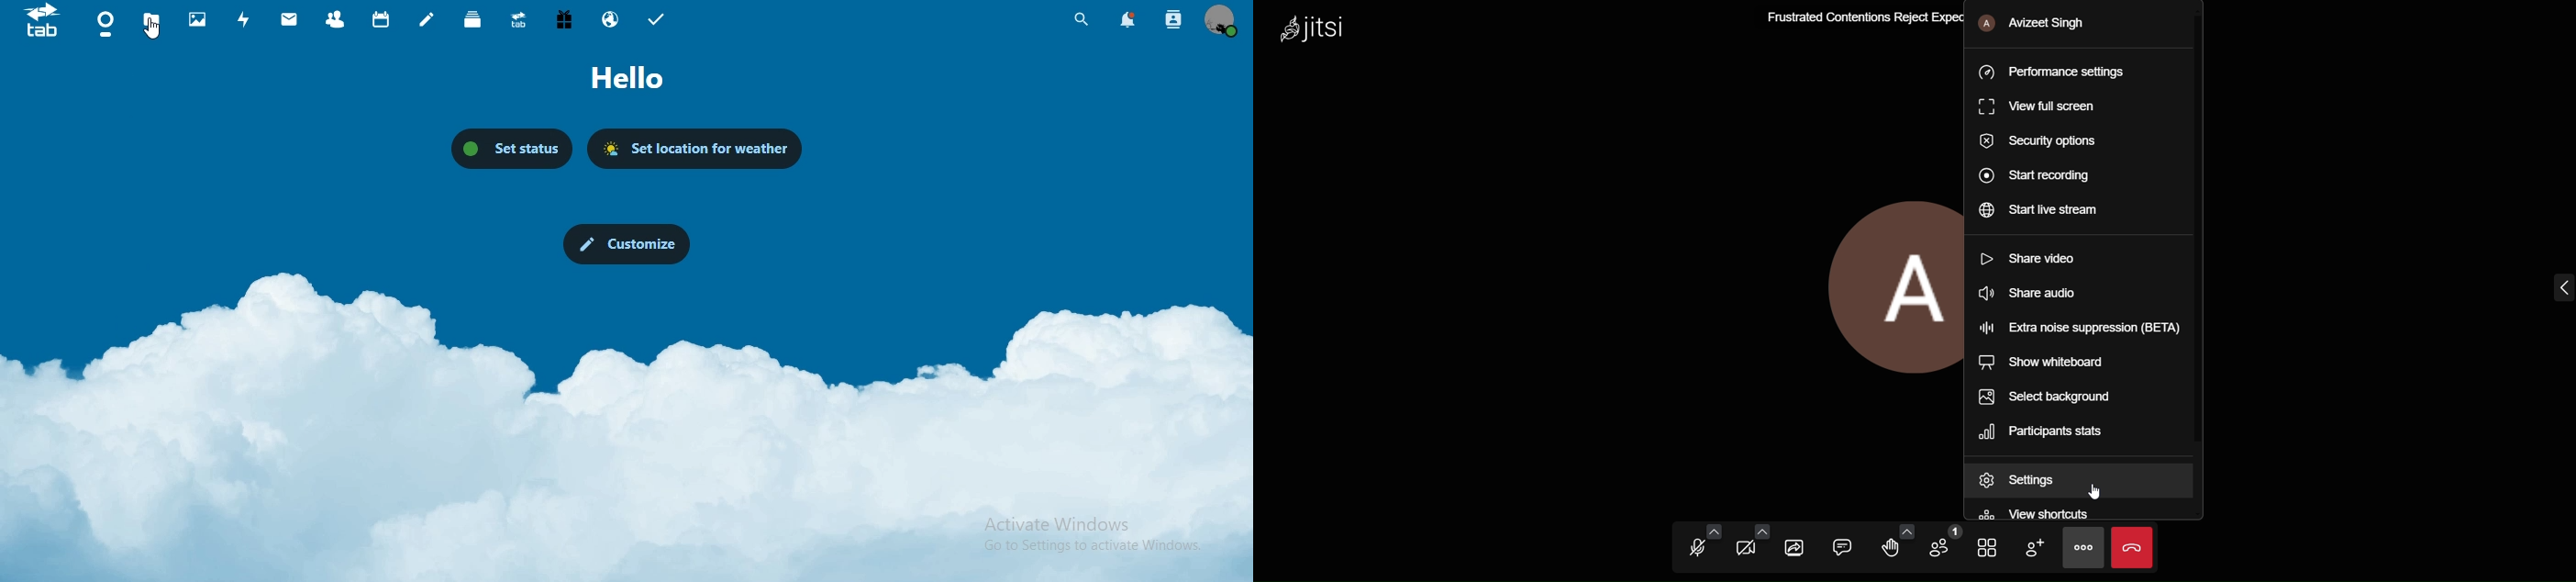 Image resolution: width=2576 pixels, height=588 pixels. I want to click on tasks, so click(655, 19).